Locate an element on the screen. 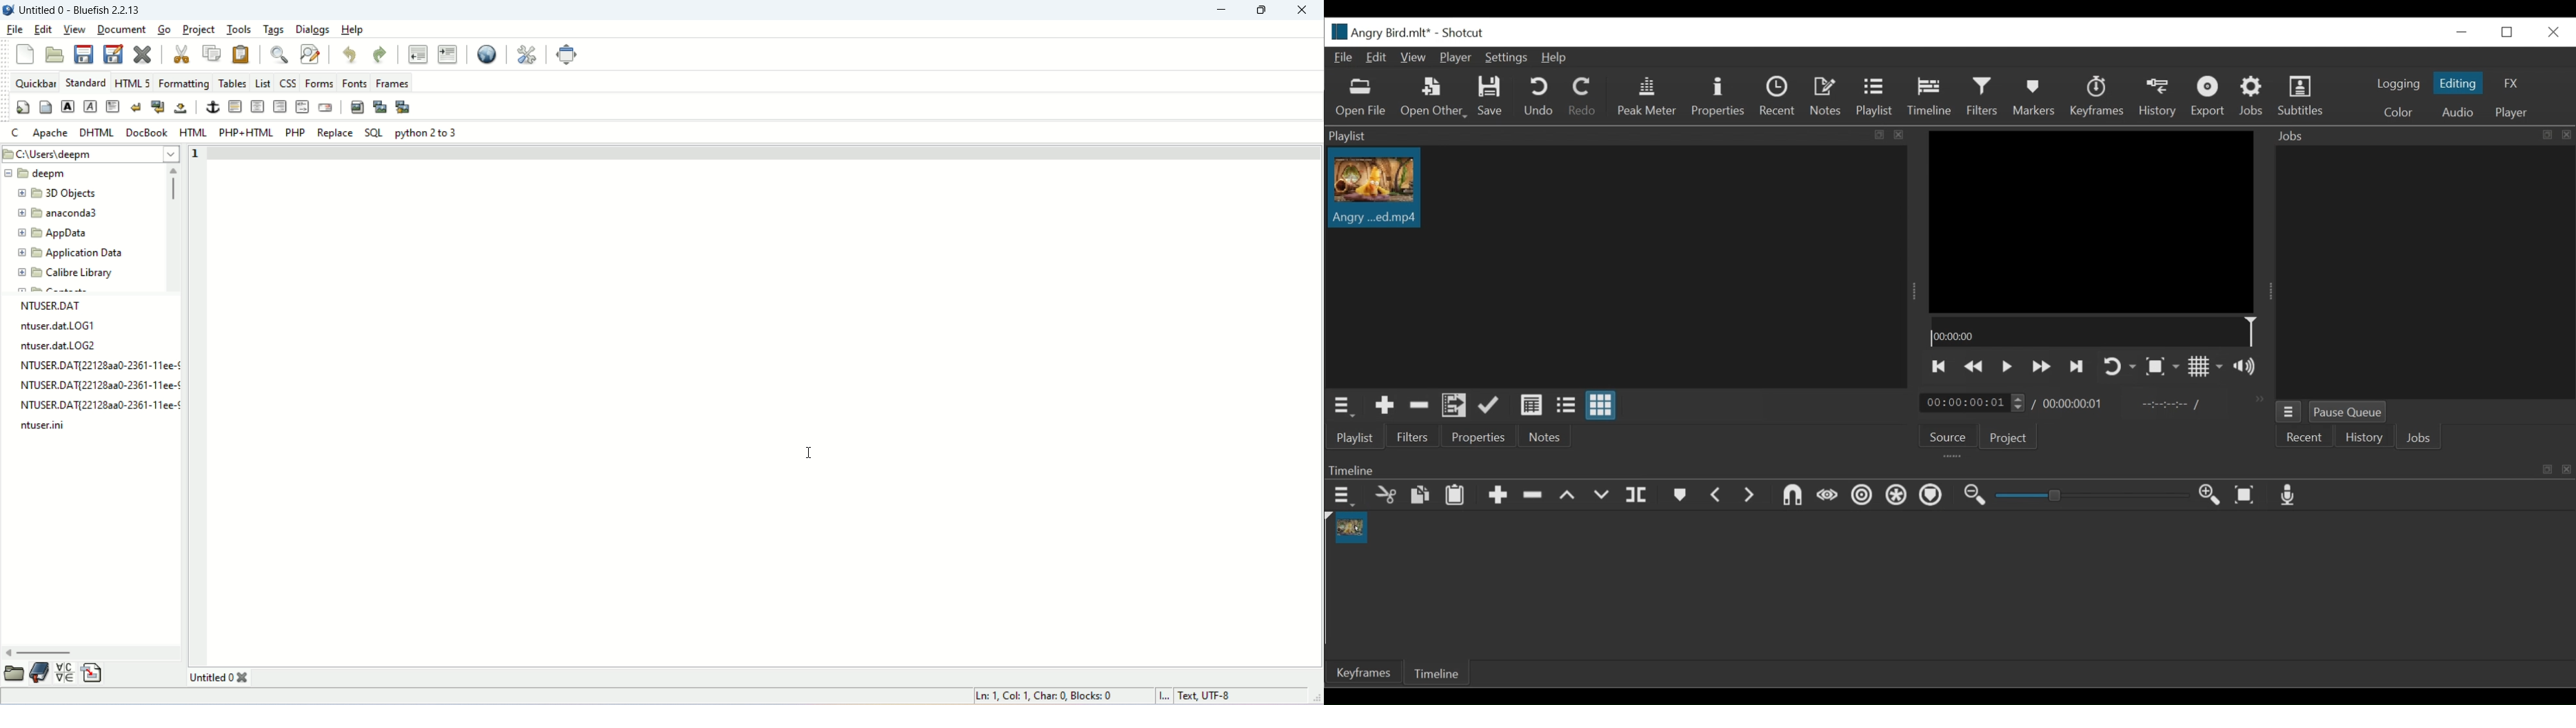 The width and height of the screenshot is (2576, 728). View as Detail is located at coordinates (1531, 405).